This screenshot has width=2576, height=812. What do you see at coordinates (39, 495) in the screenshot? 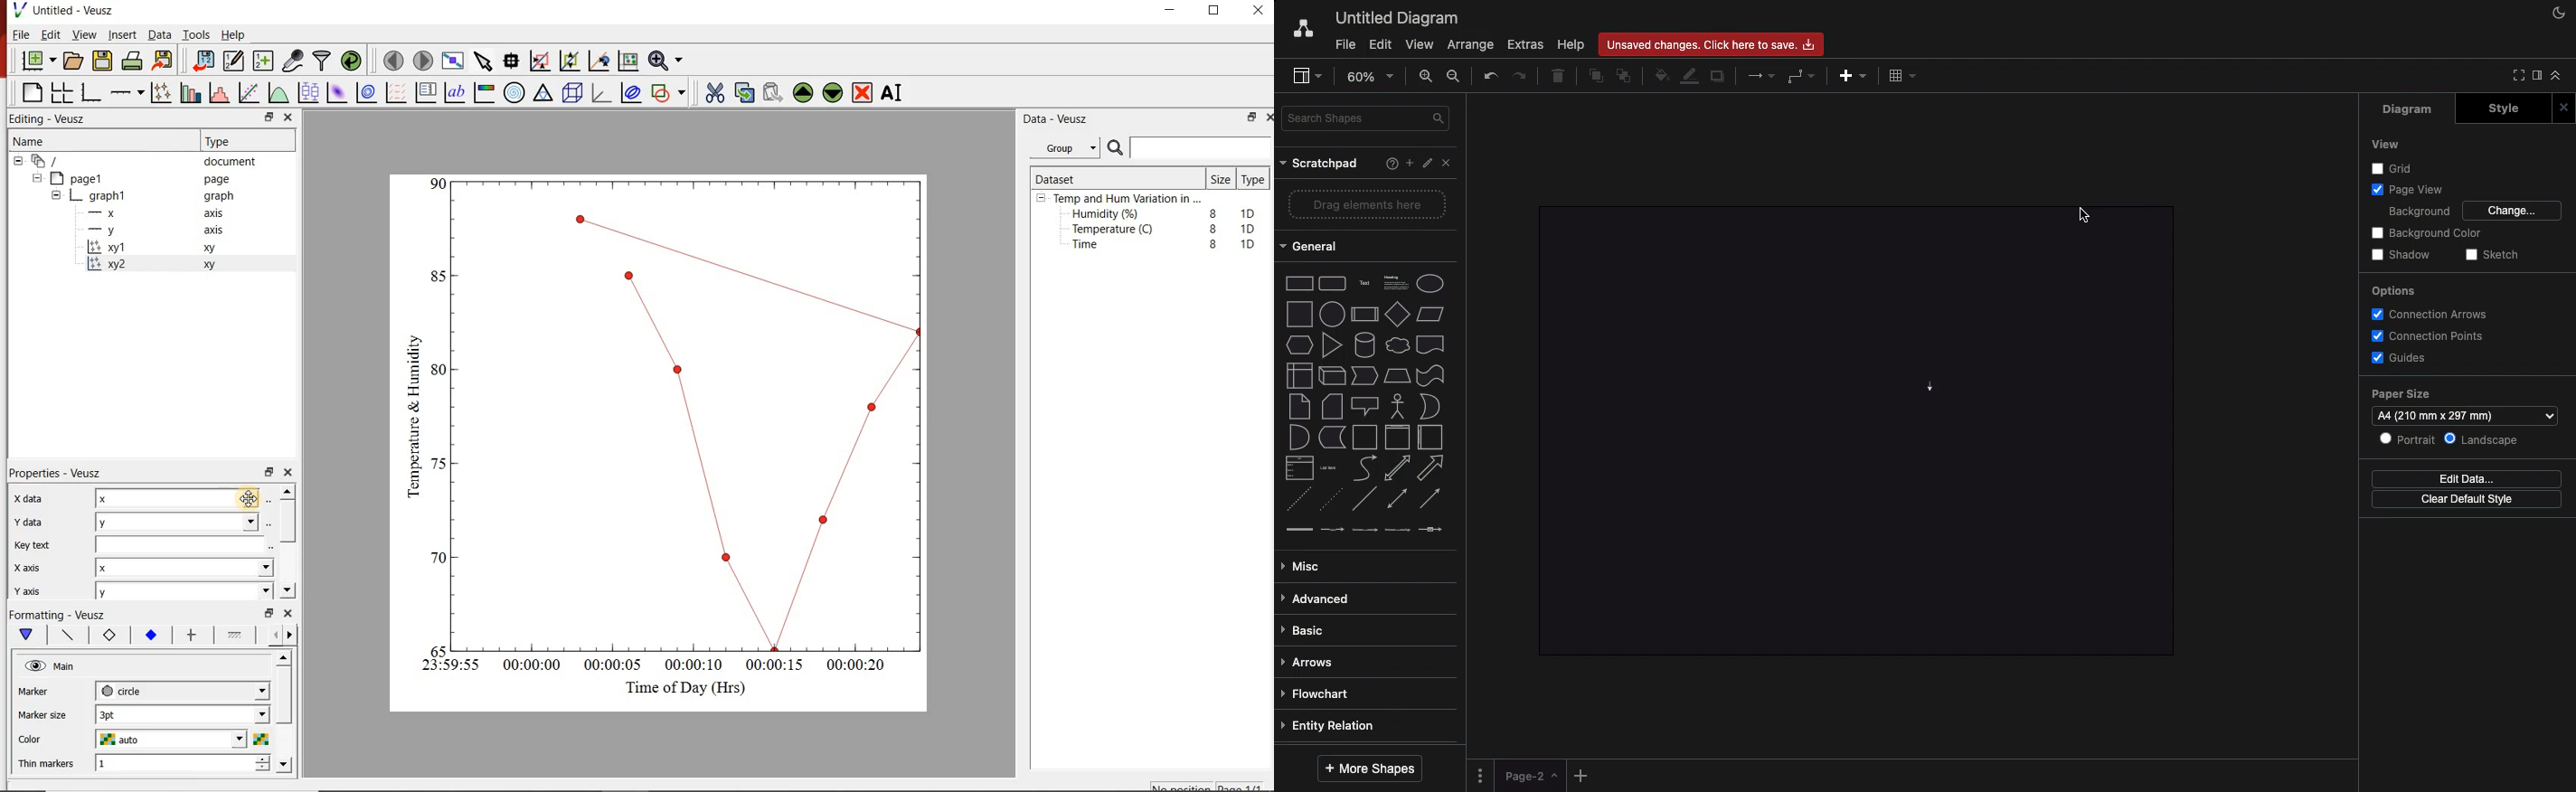
I see `x data` at bounding box center [39, 495].